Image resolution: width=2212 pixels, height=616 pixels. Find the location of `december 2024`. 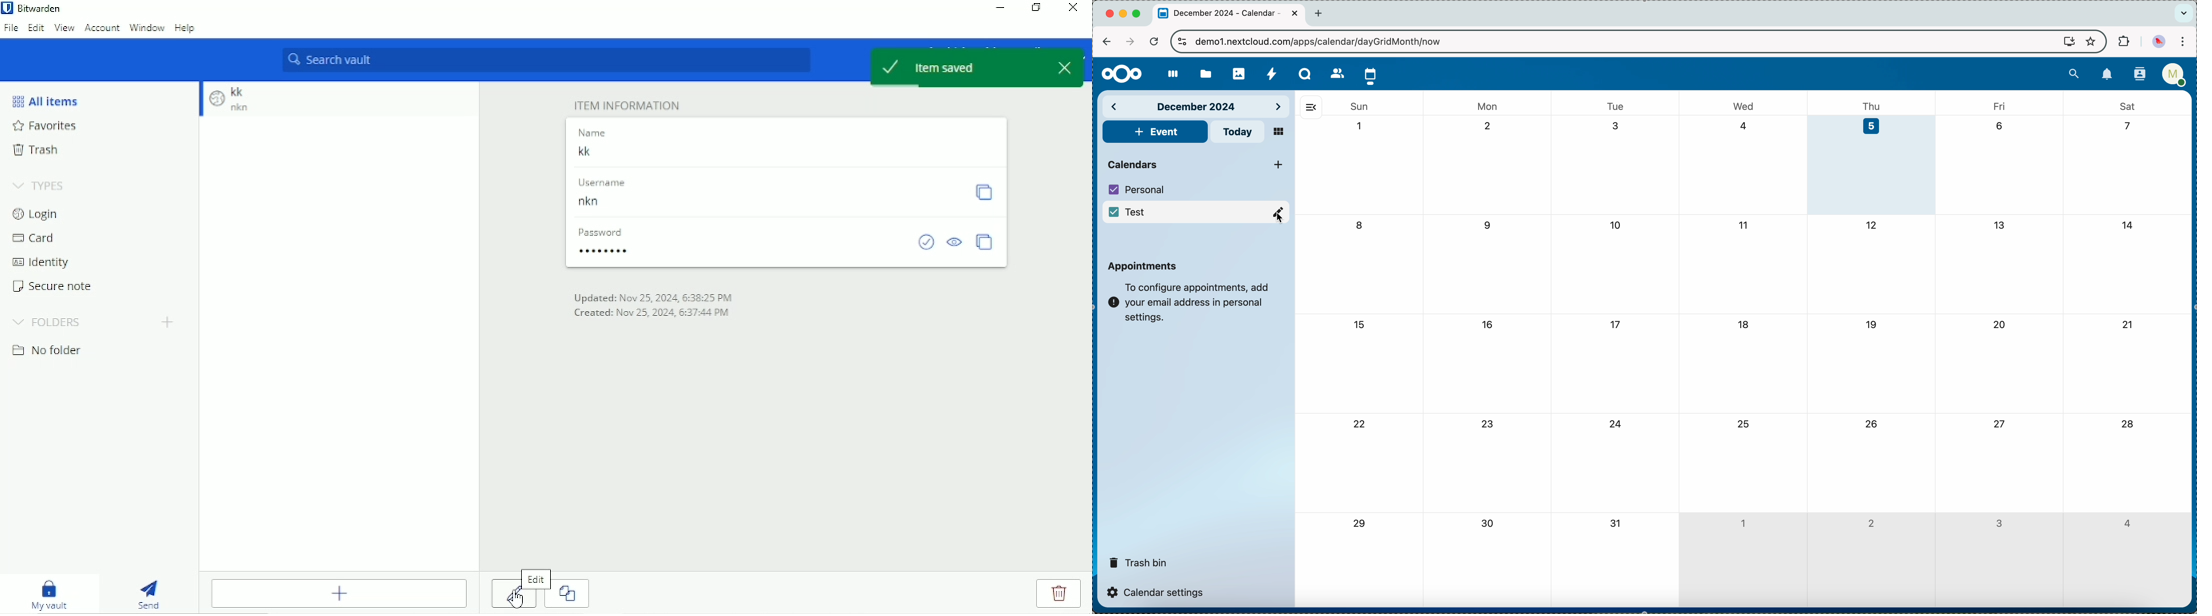

december 2024 is located at coordinates (1198, 106).